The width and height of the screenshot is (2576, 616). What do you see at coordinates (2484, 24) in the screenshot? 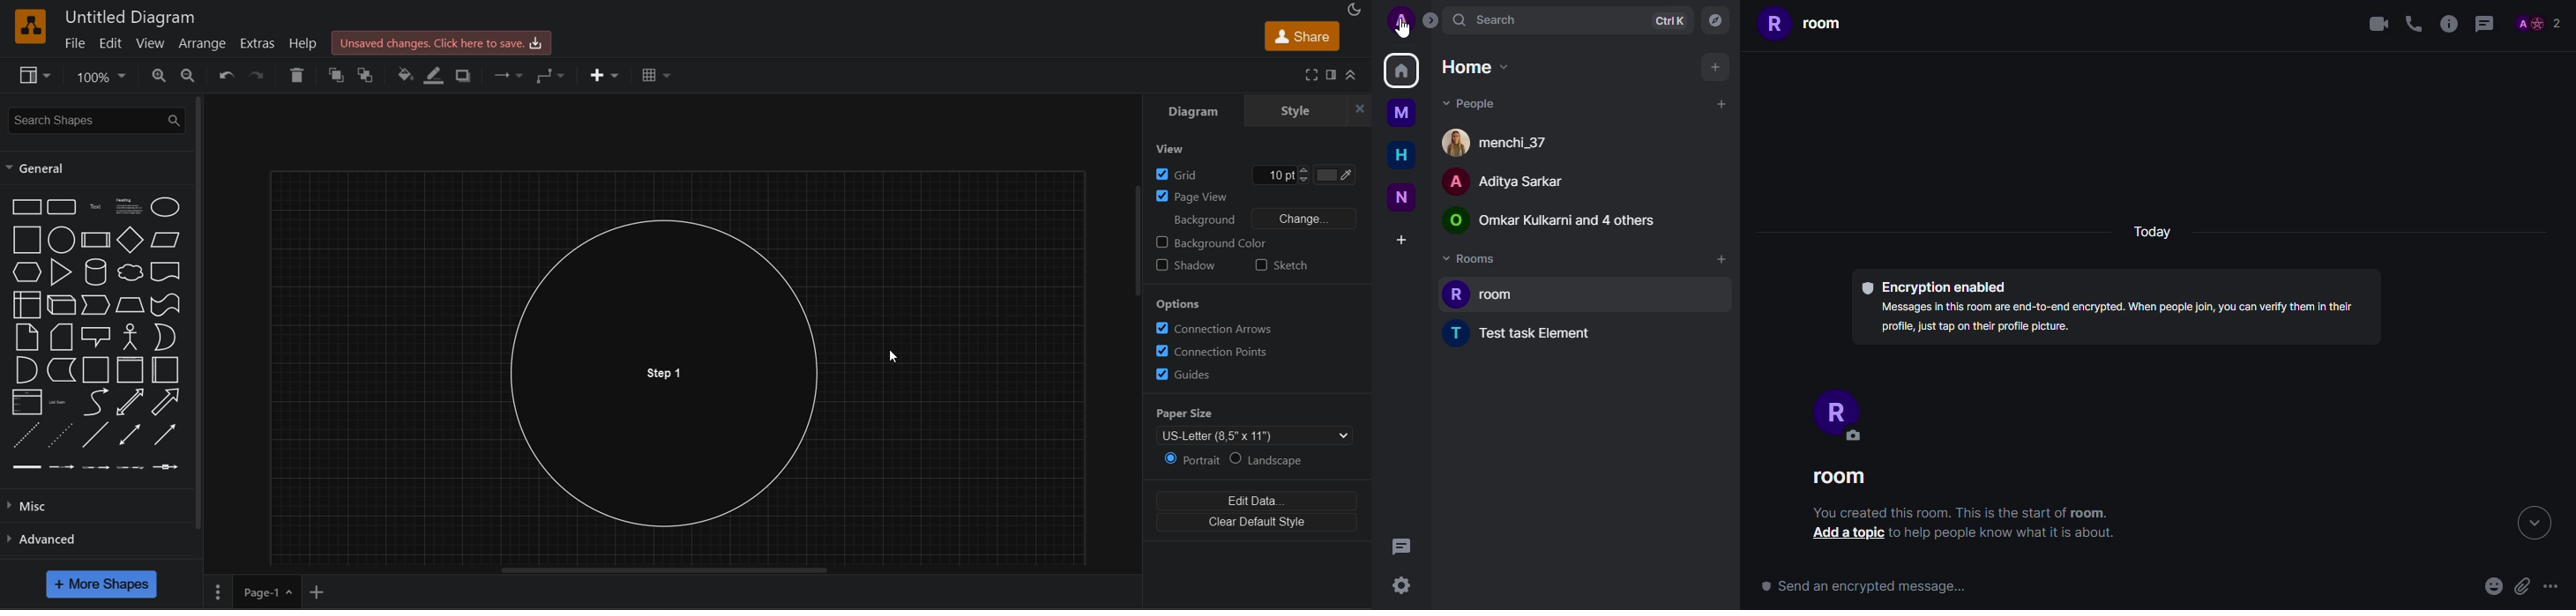
I see `threads` at bounding box center [2484, 24].